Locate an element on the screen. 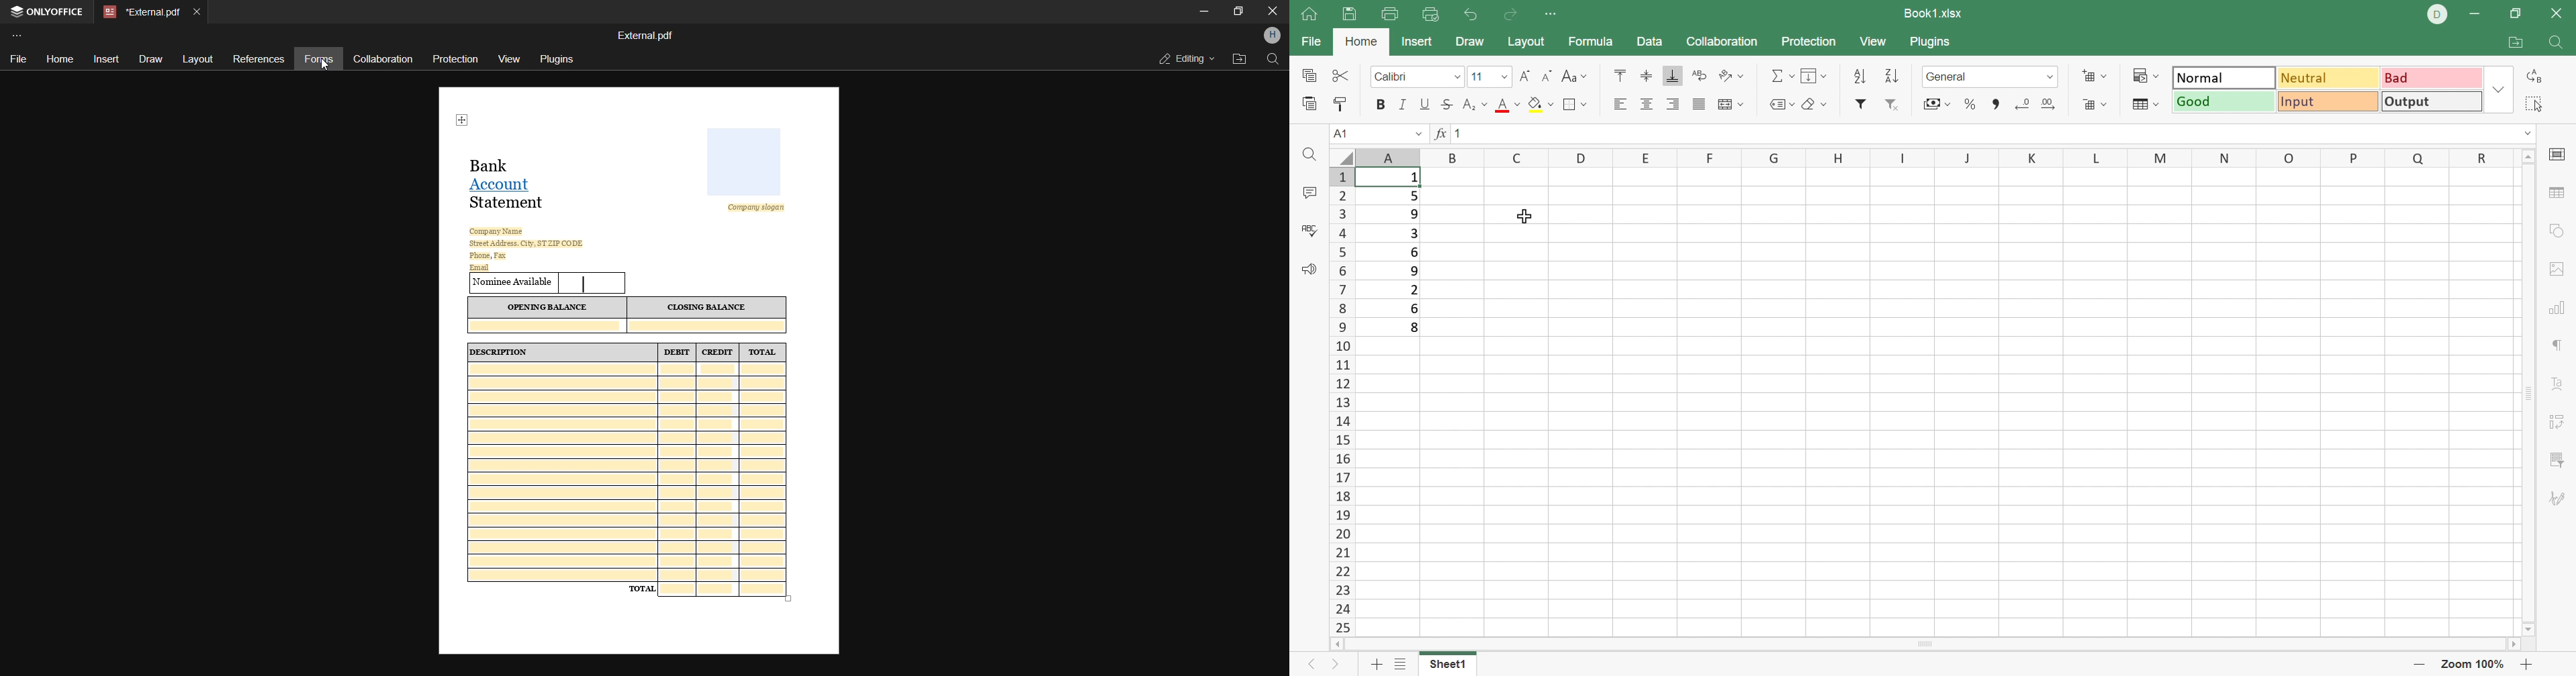 Image resolution: width=2576 pixels, height=700 pixels. Underline is located at coordinates (1424, 105).